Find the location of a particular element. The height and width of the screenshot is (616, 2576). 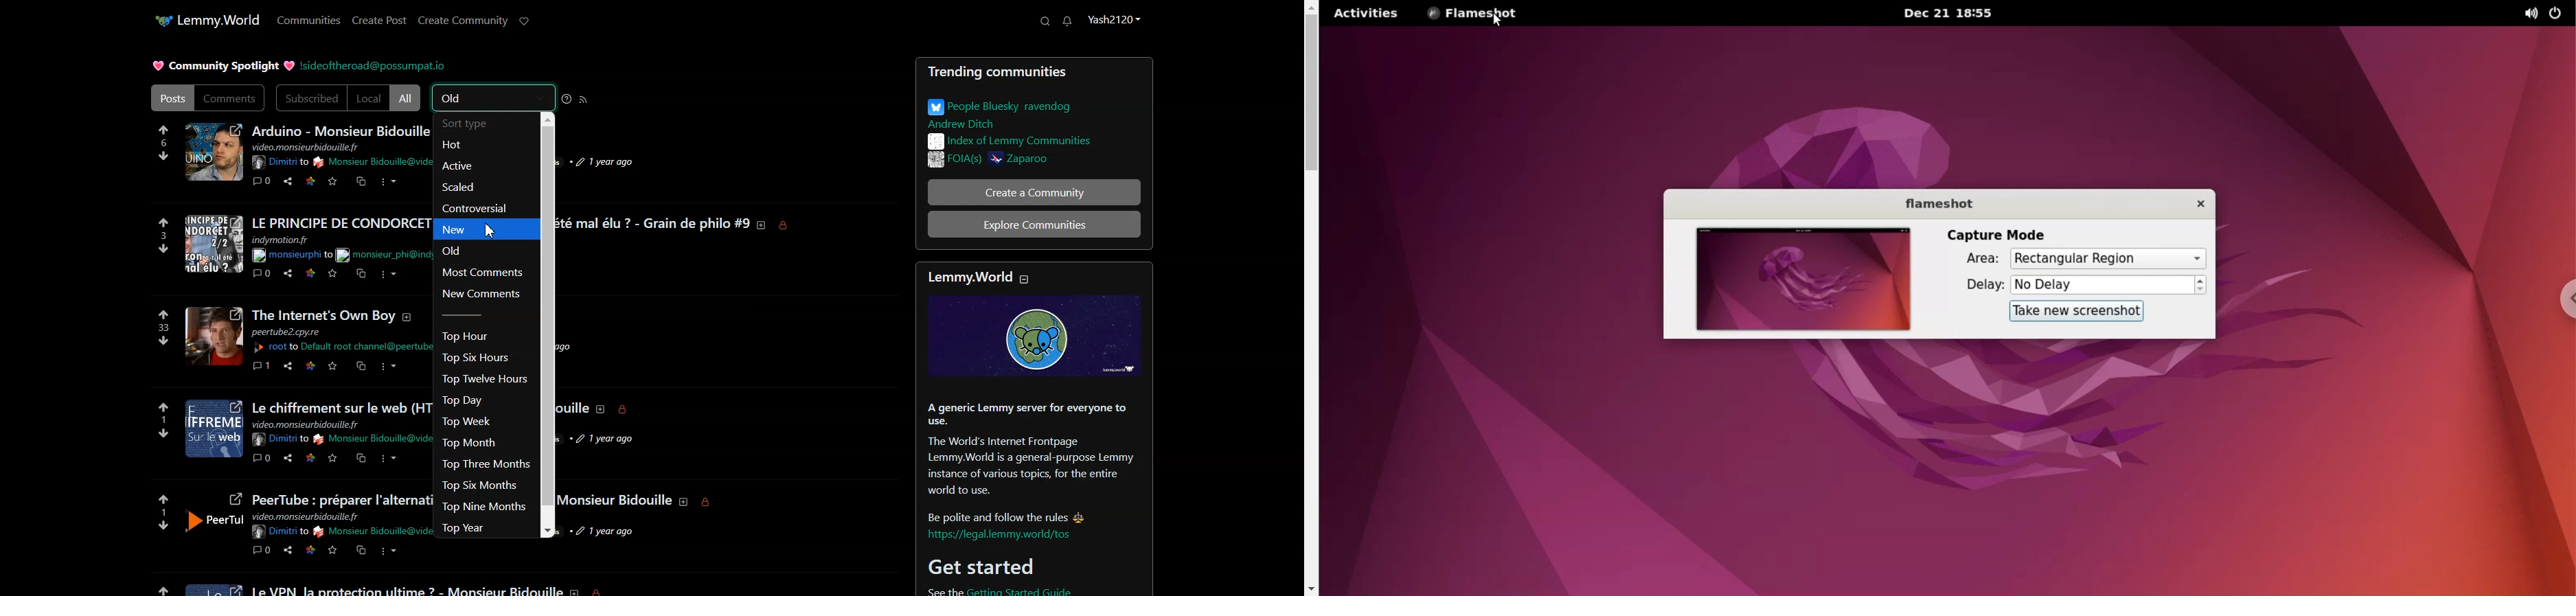

Create Post is located at coordinates (380, 21).